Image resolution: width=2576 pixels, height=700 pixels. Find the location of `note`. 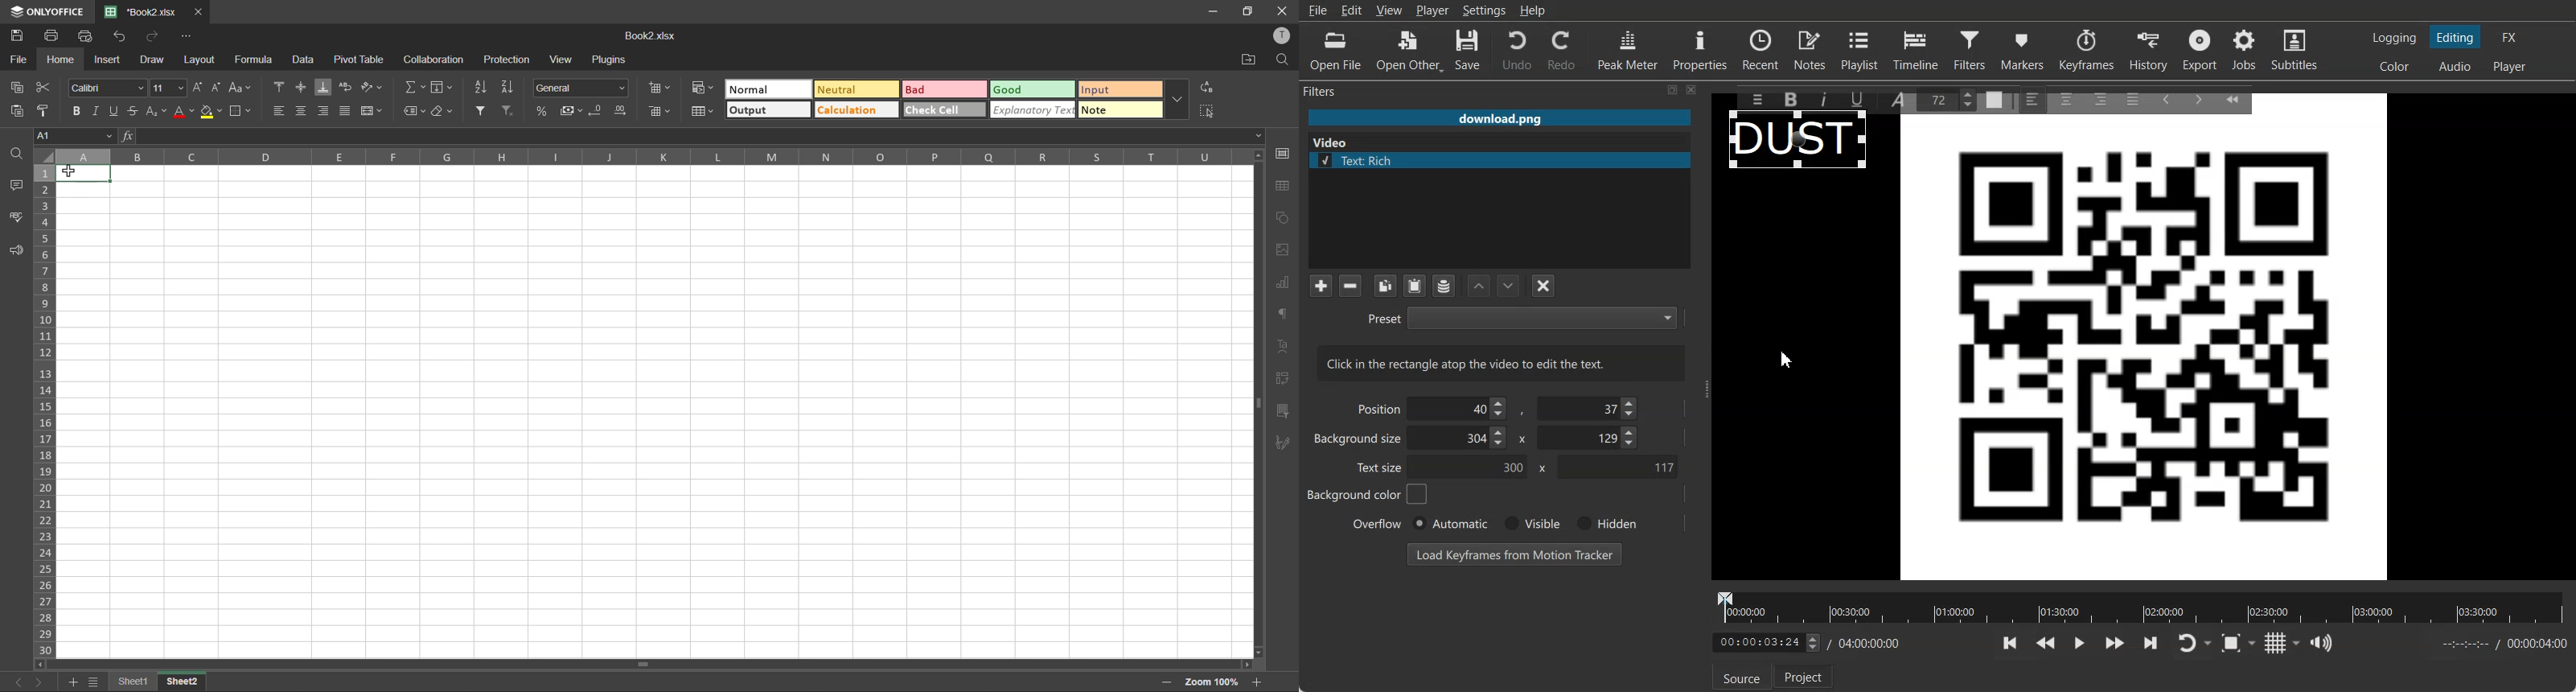

note is located at coordinates (1122, 109).